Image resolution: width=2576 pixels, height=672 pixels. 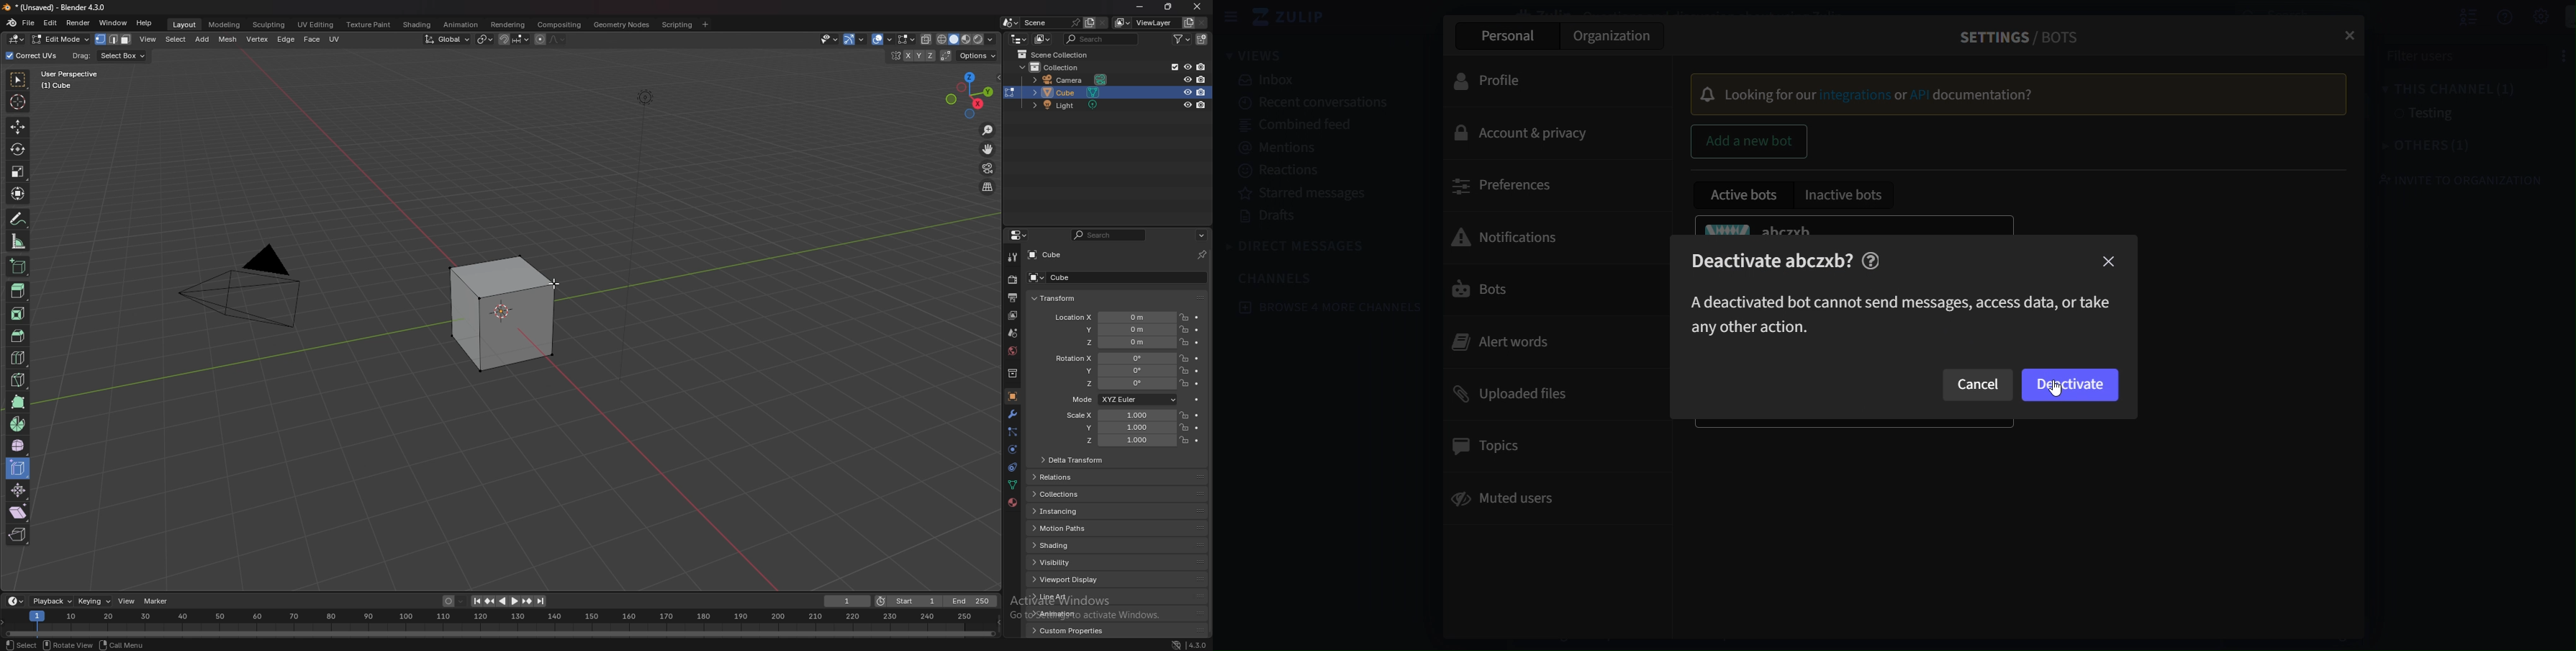 What do you see at coordinates (453, 600) in the screenshot?
I see `auto keying` at bounding box center [453, 600].